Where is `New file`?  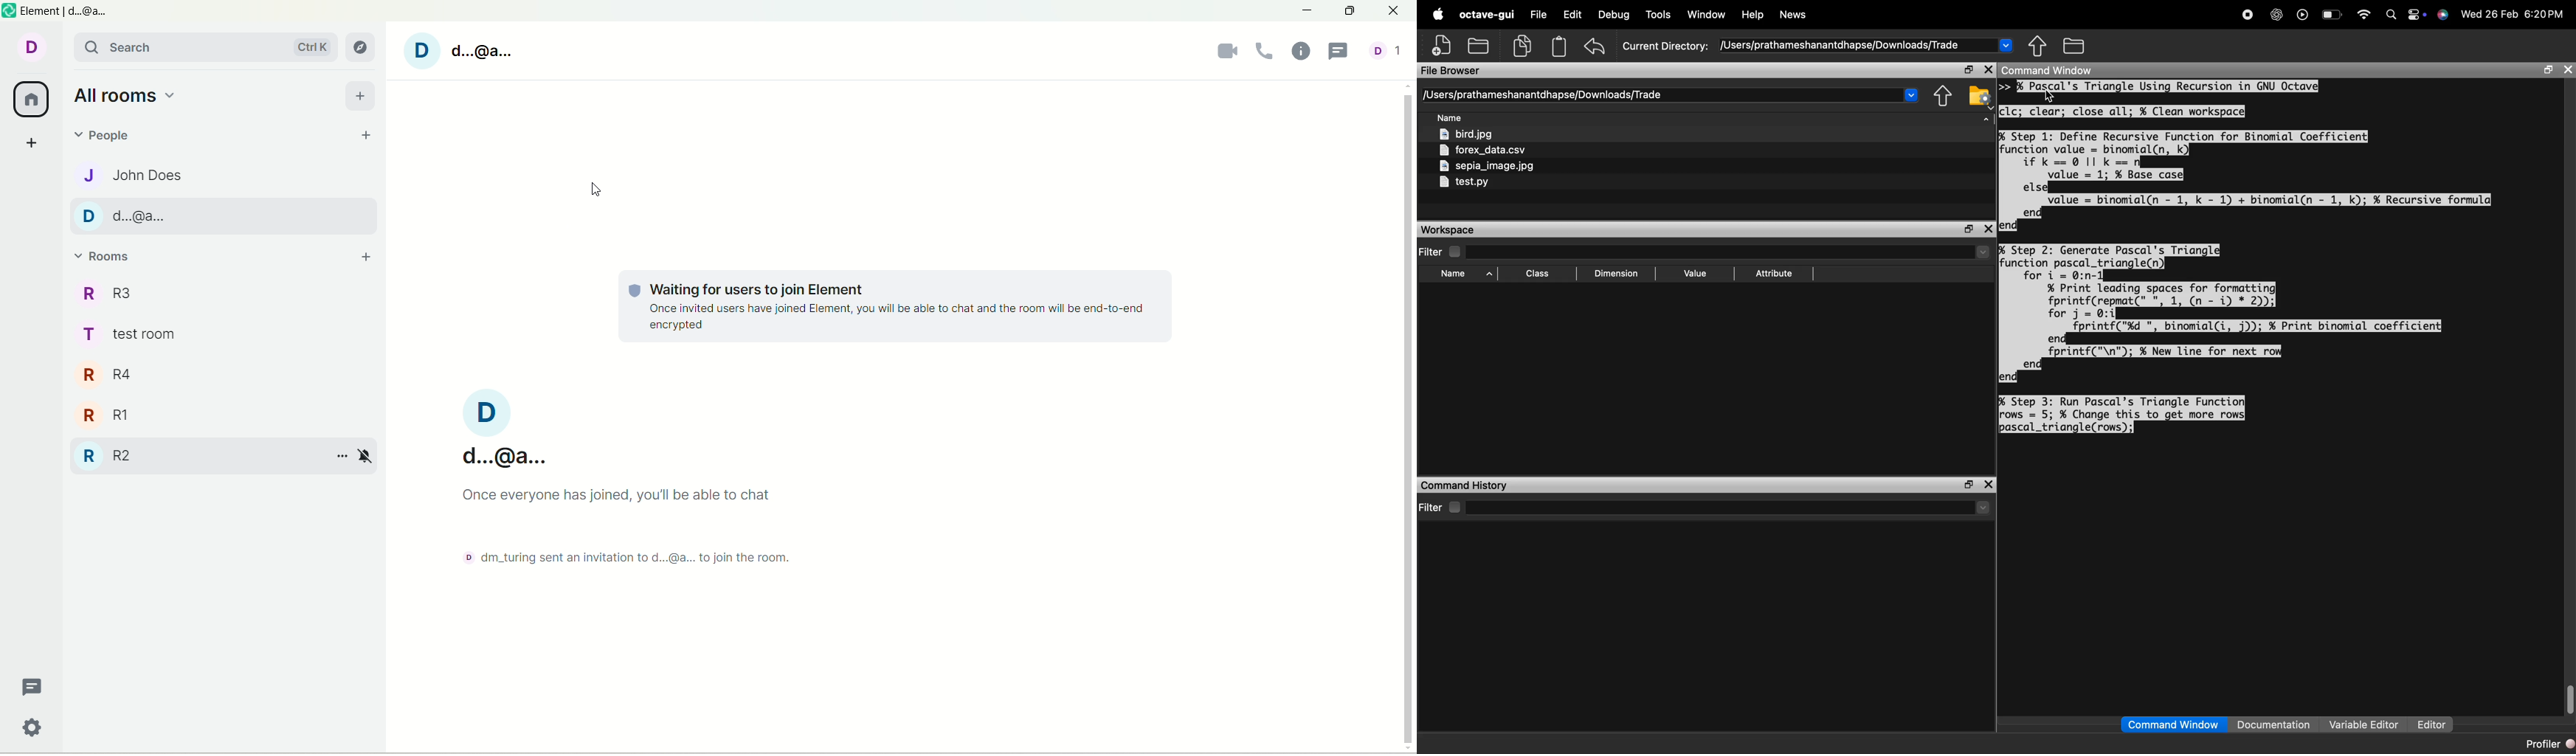 New file is located at coordinates (1441, 45).